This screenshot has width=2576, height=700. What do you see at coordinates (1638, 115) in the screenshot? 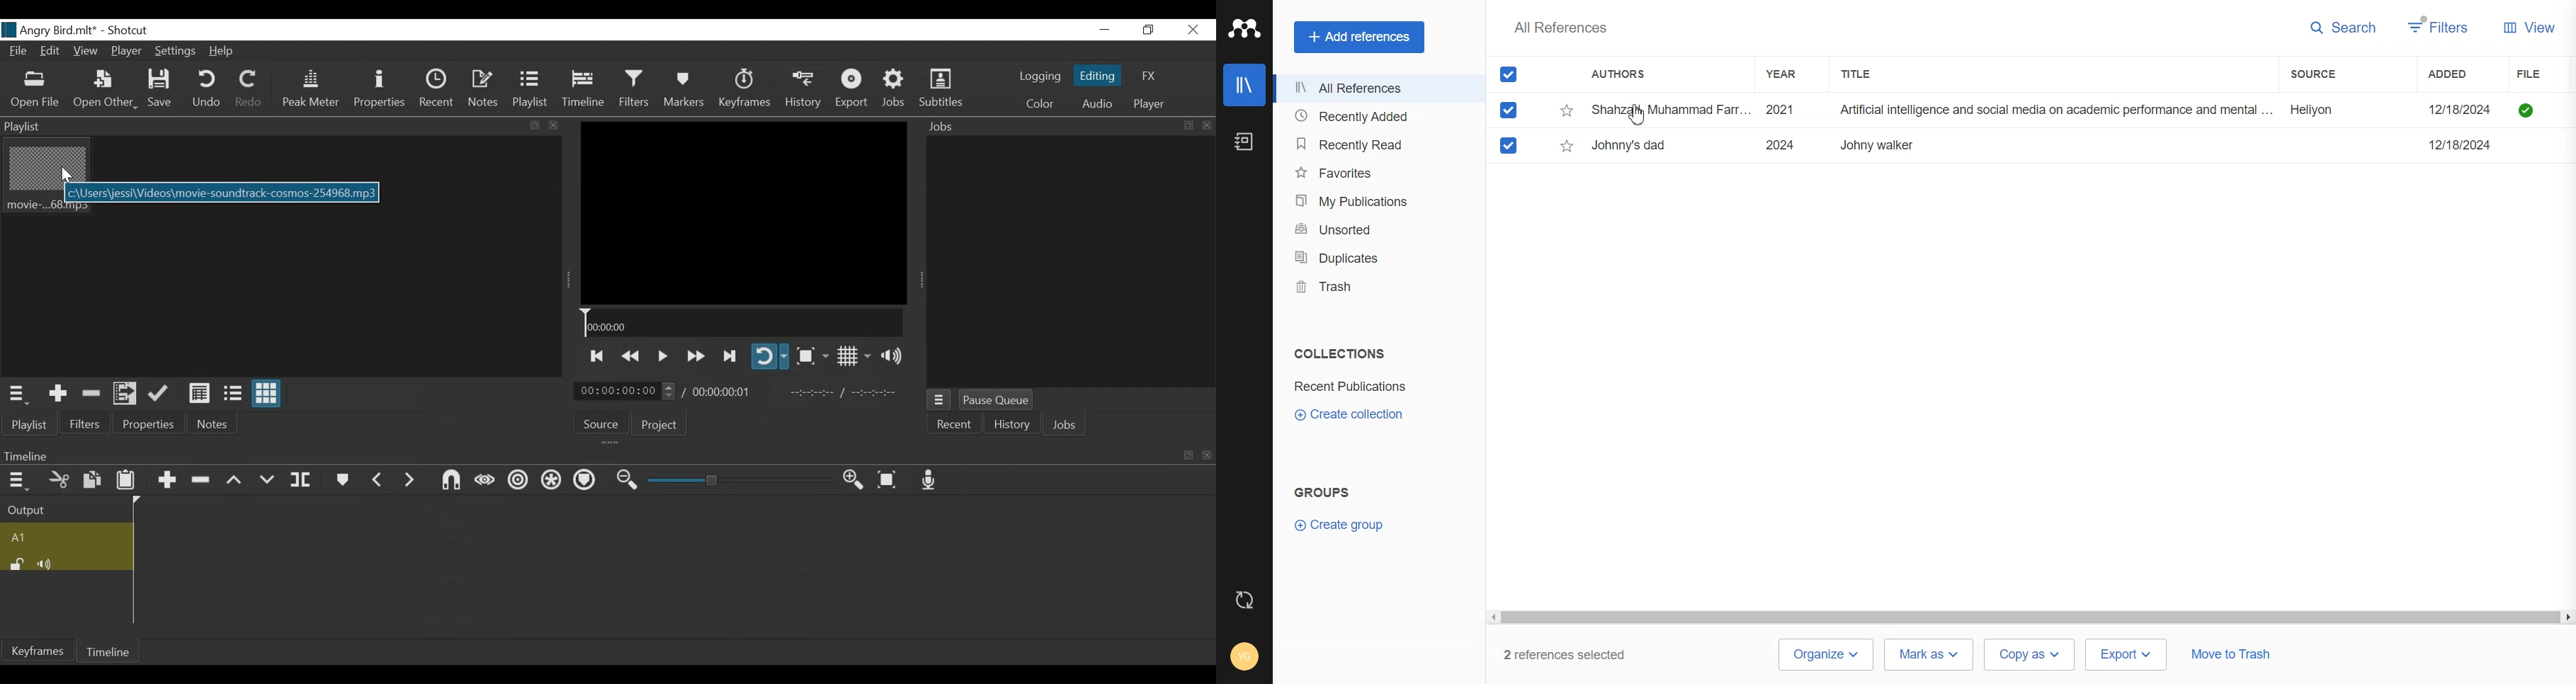
I see `Cursor` at bounding box center [1638, 115].